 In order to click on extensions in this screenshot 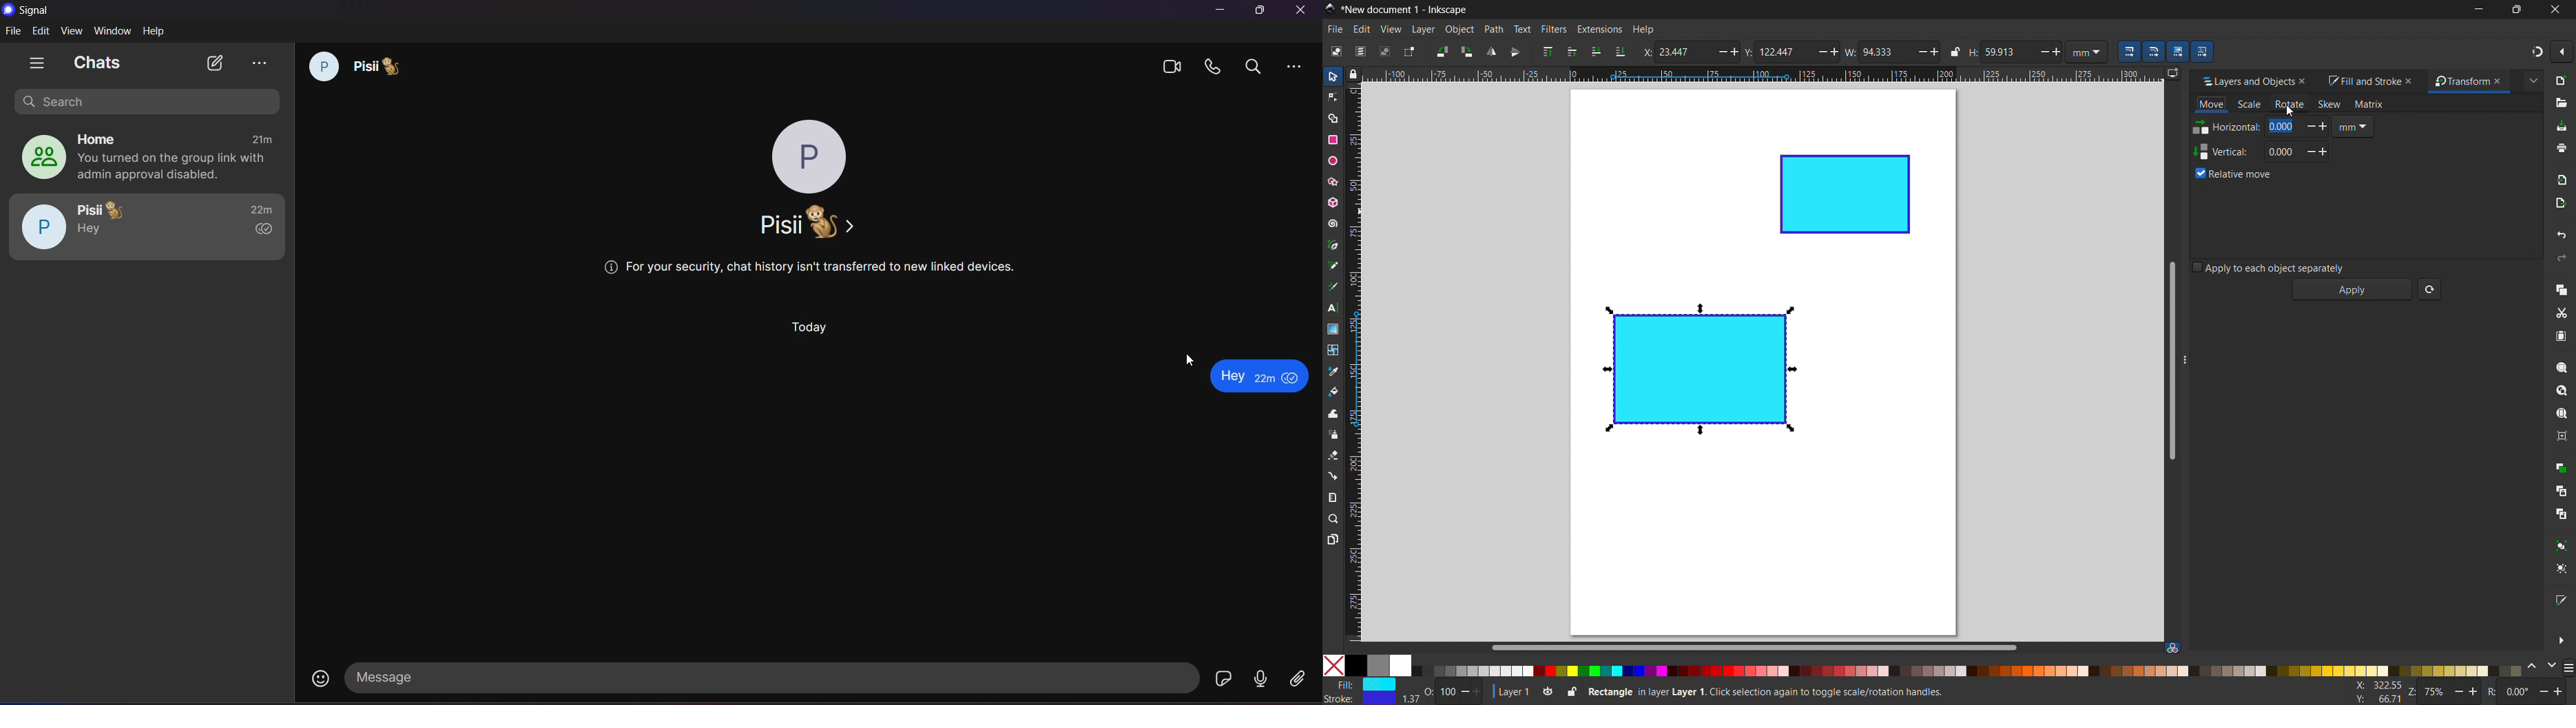, I will do `click(1599, 29)`.